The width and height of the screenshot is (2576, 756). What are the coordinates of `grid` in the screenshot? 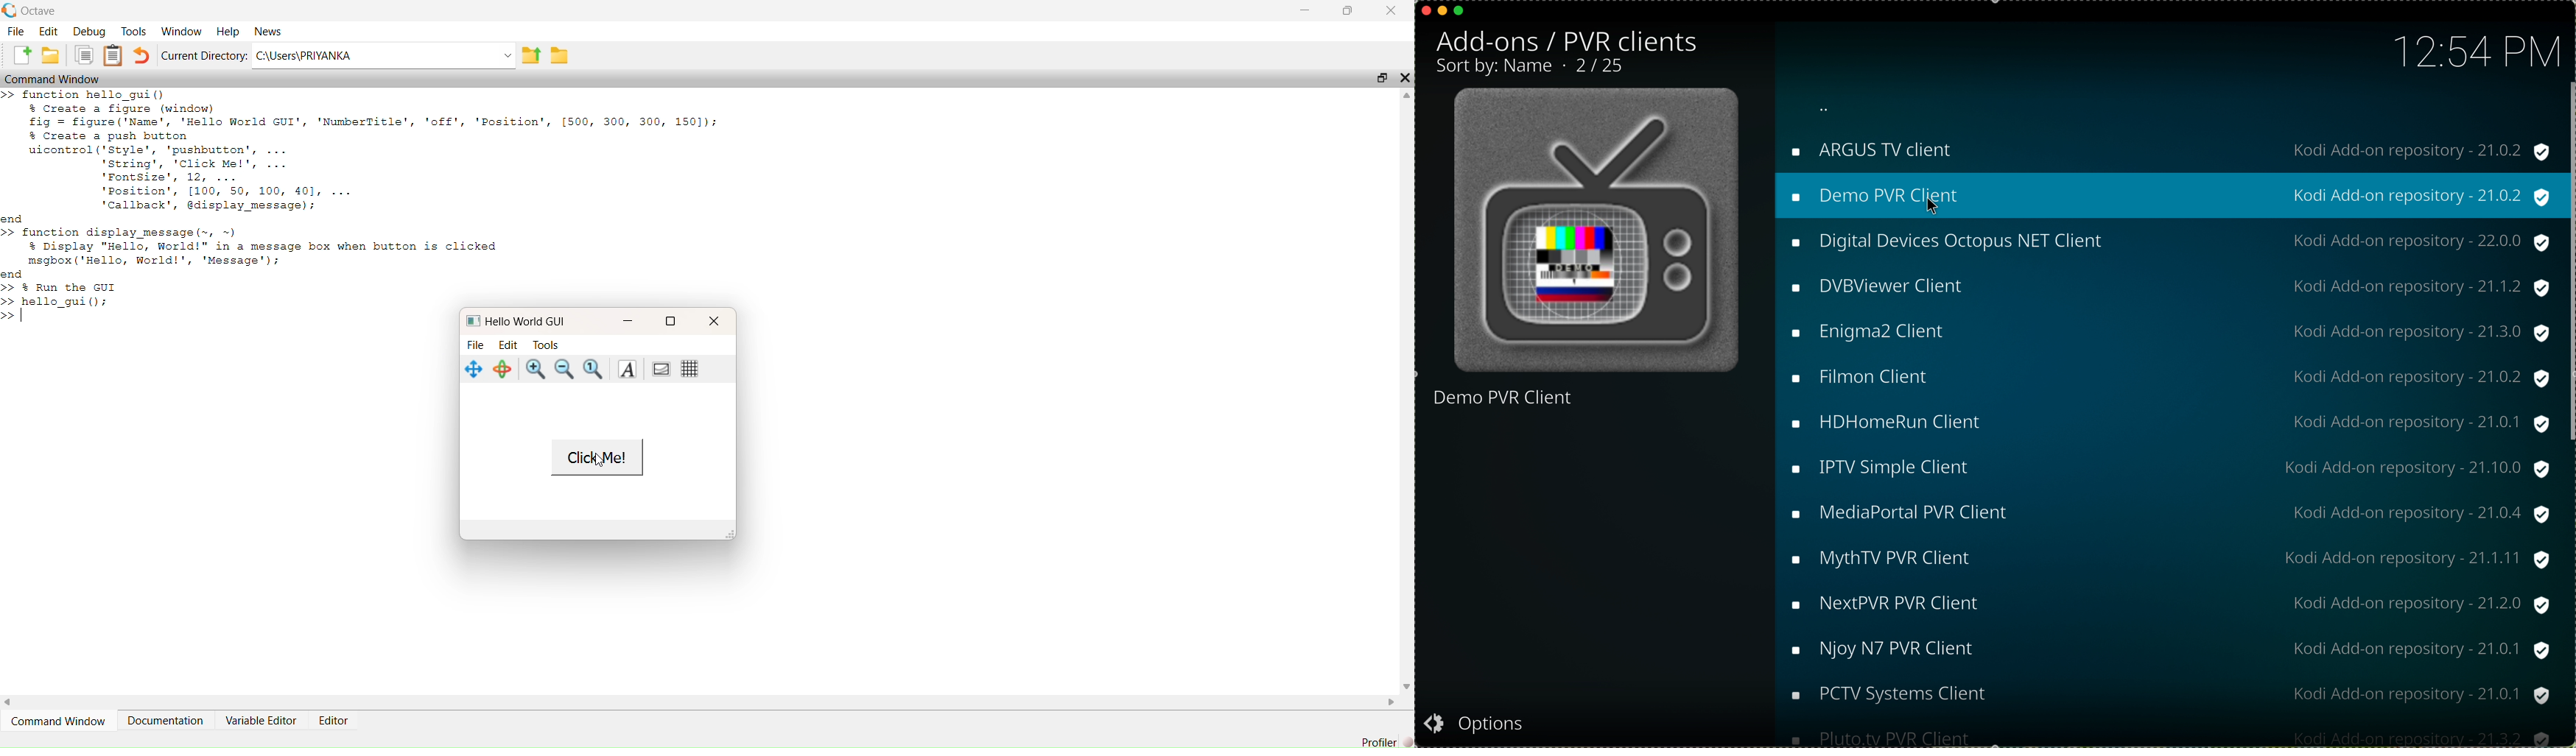 It's located at (689, 370).